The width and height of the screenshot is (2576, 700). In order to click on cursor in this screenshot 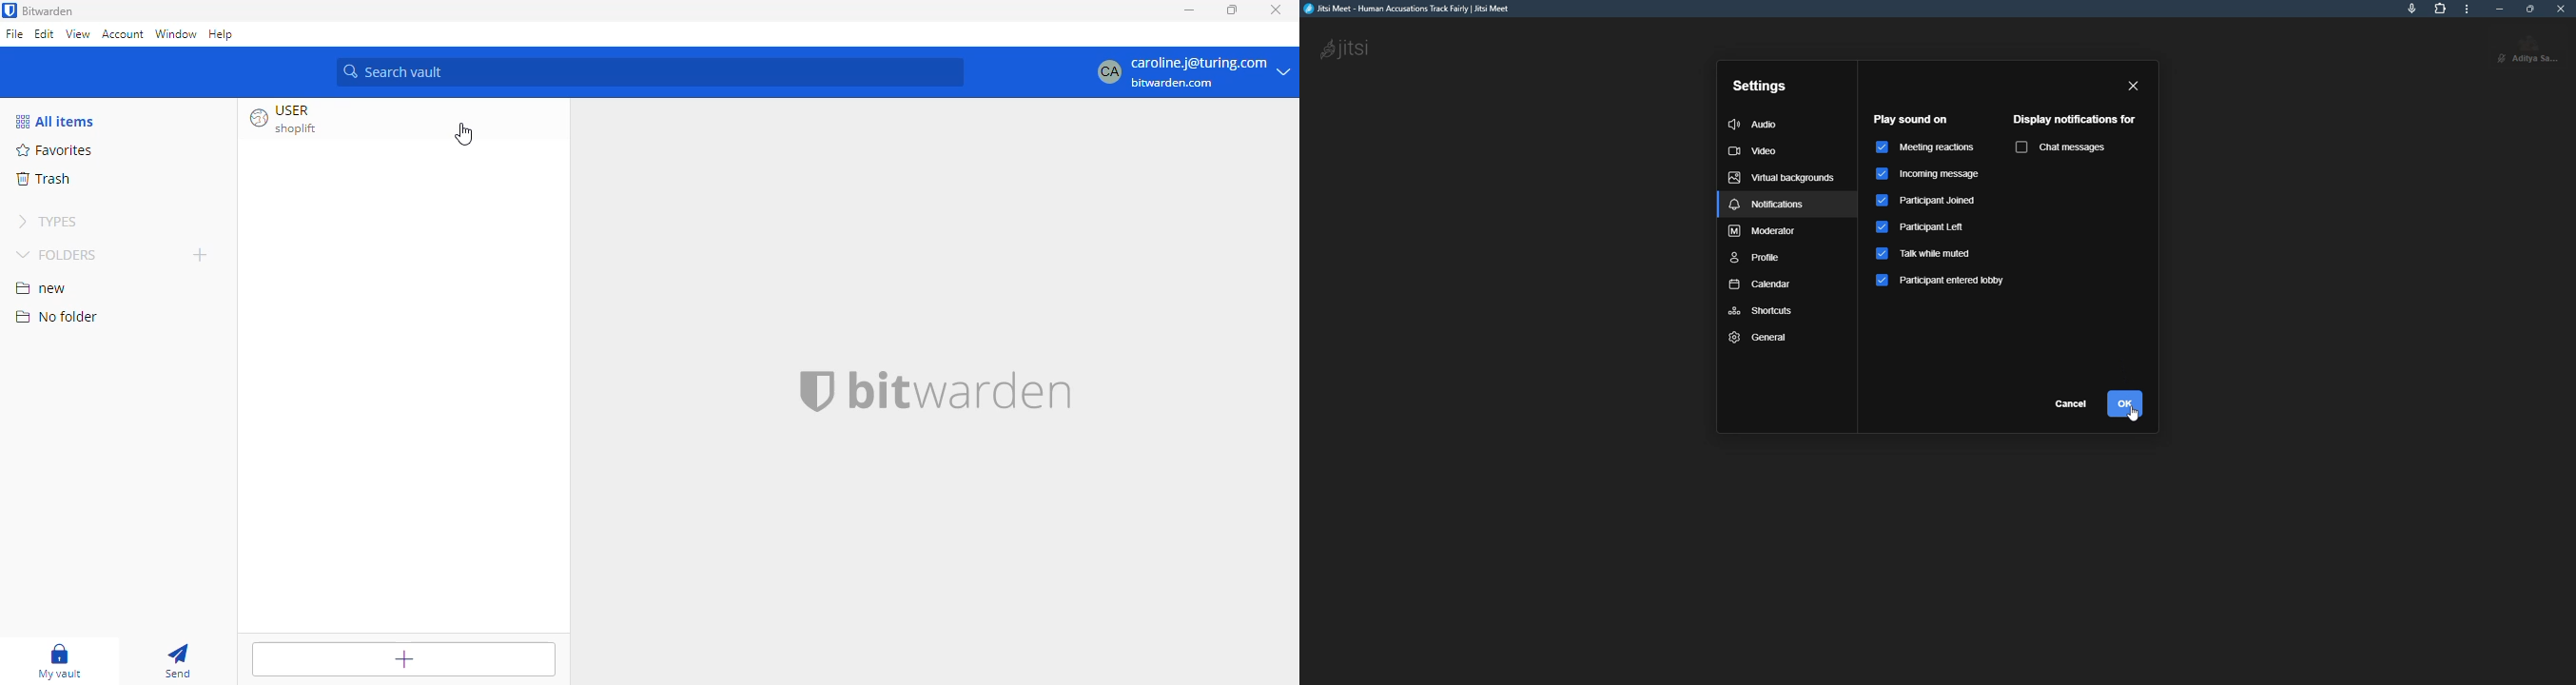, I will do `click(464, 134)`.